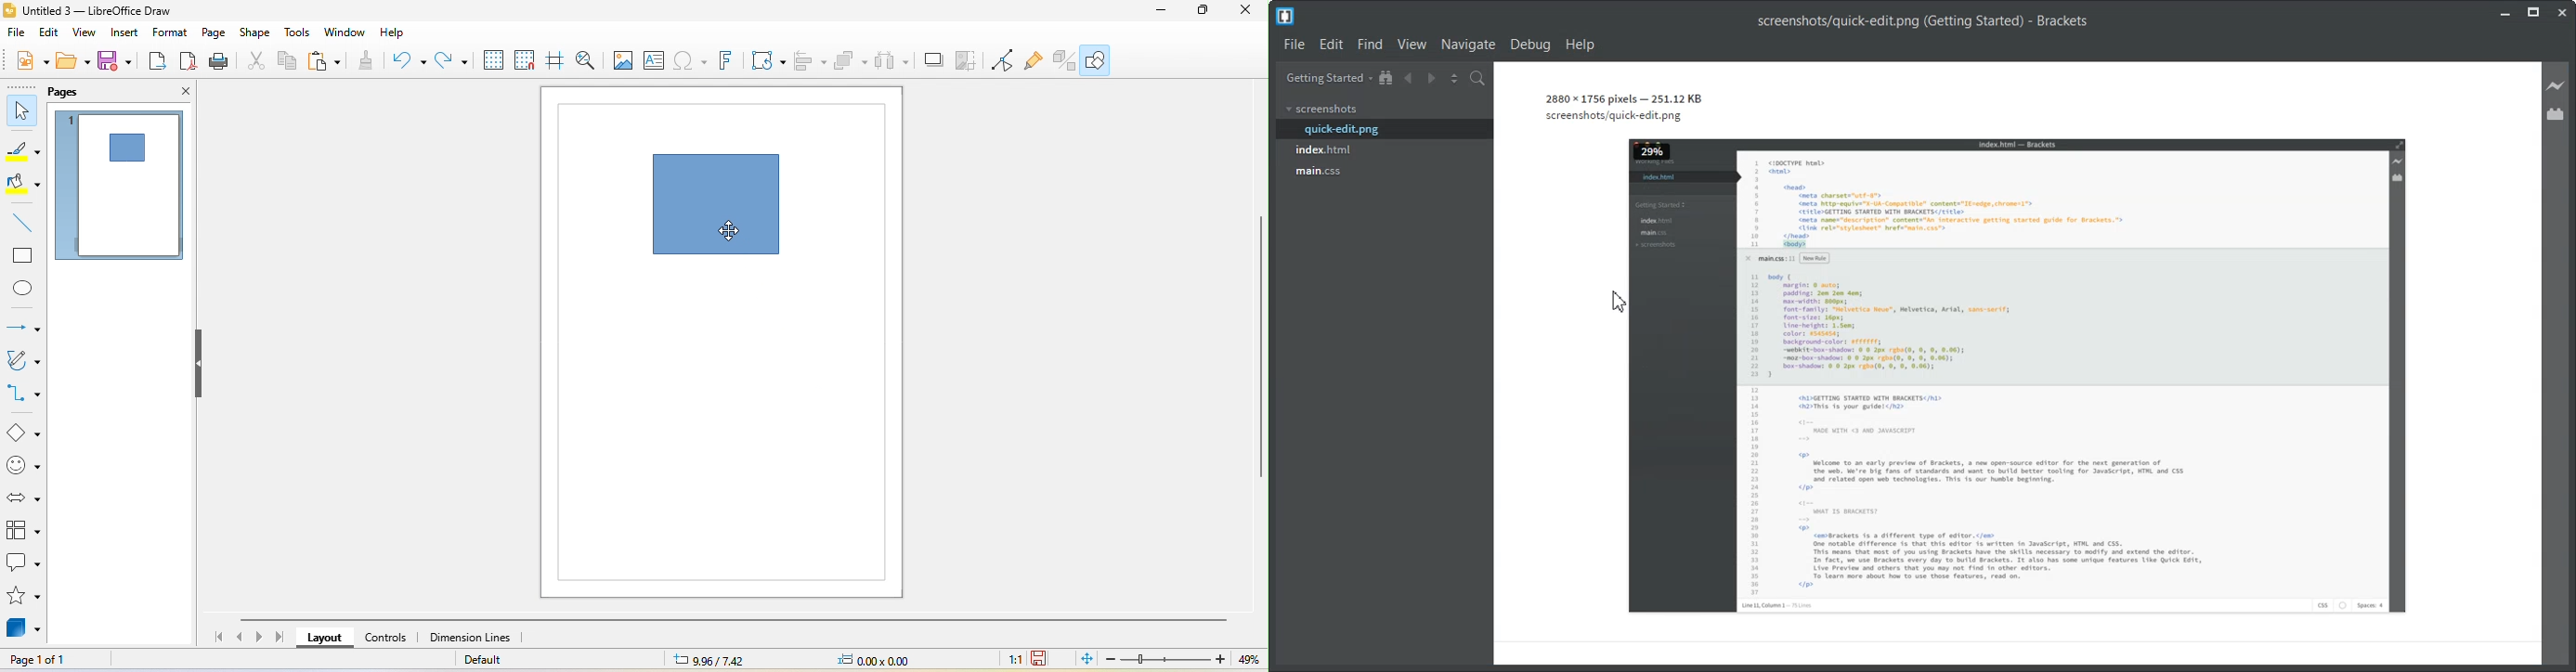  What do you see at coordinates (1260, 348) in the screenshot?
I see `vertical scroll bar` at bounding box center [1260, 348].